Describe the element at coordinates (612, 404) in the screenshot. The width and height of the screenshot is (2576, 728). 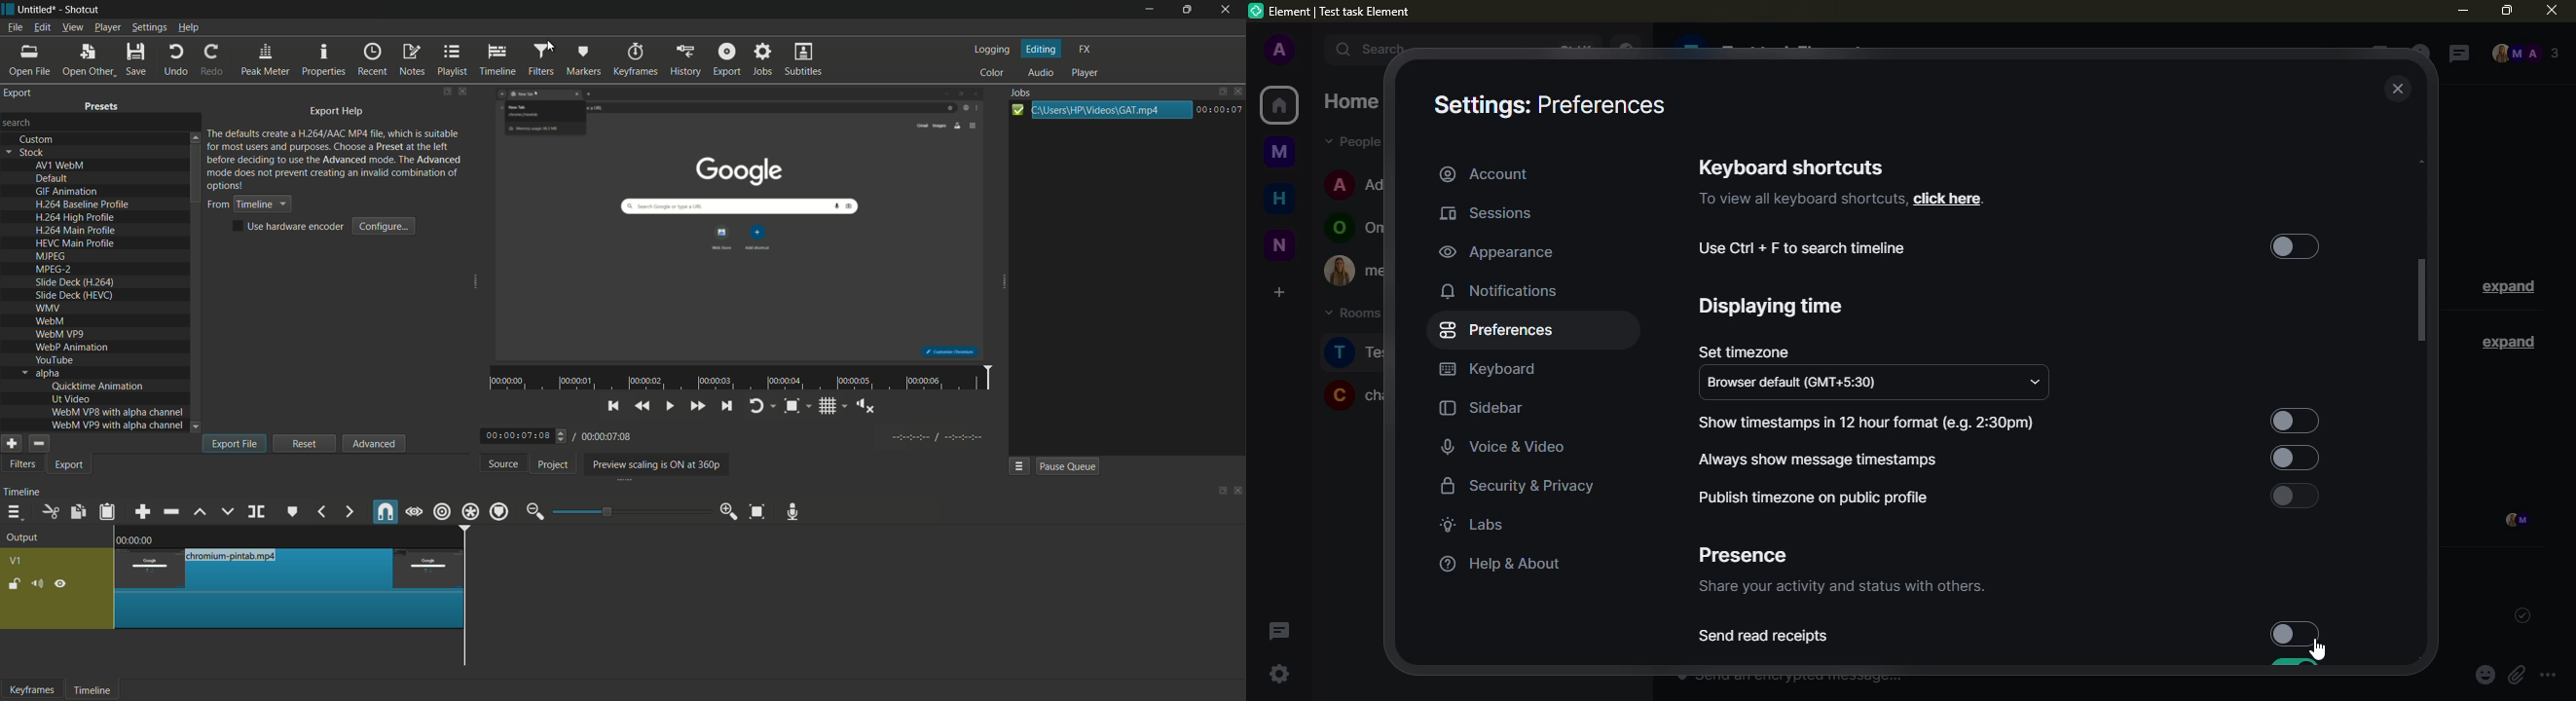
I see `skip to the previous point` at that location.